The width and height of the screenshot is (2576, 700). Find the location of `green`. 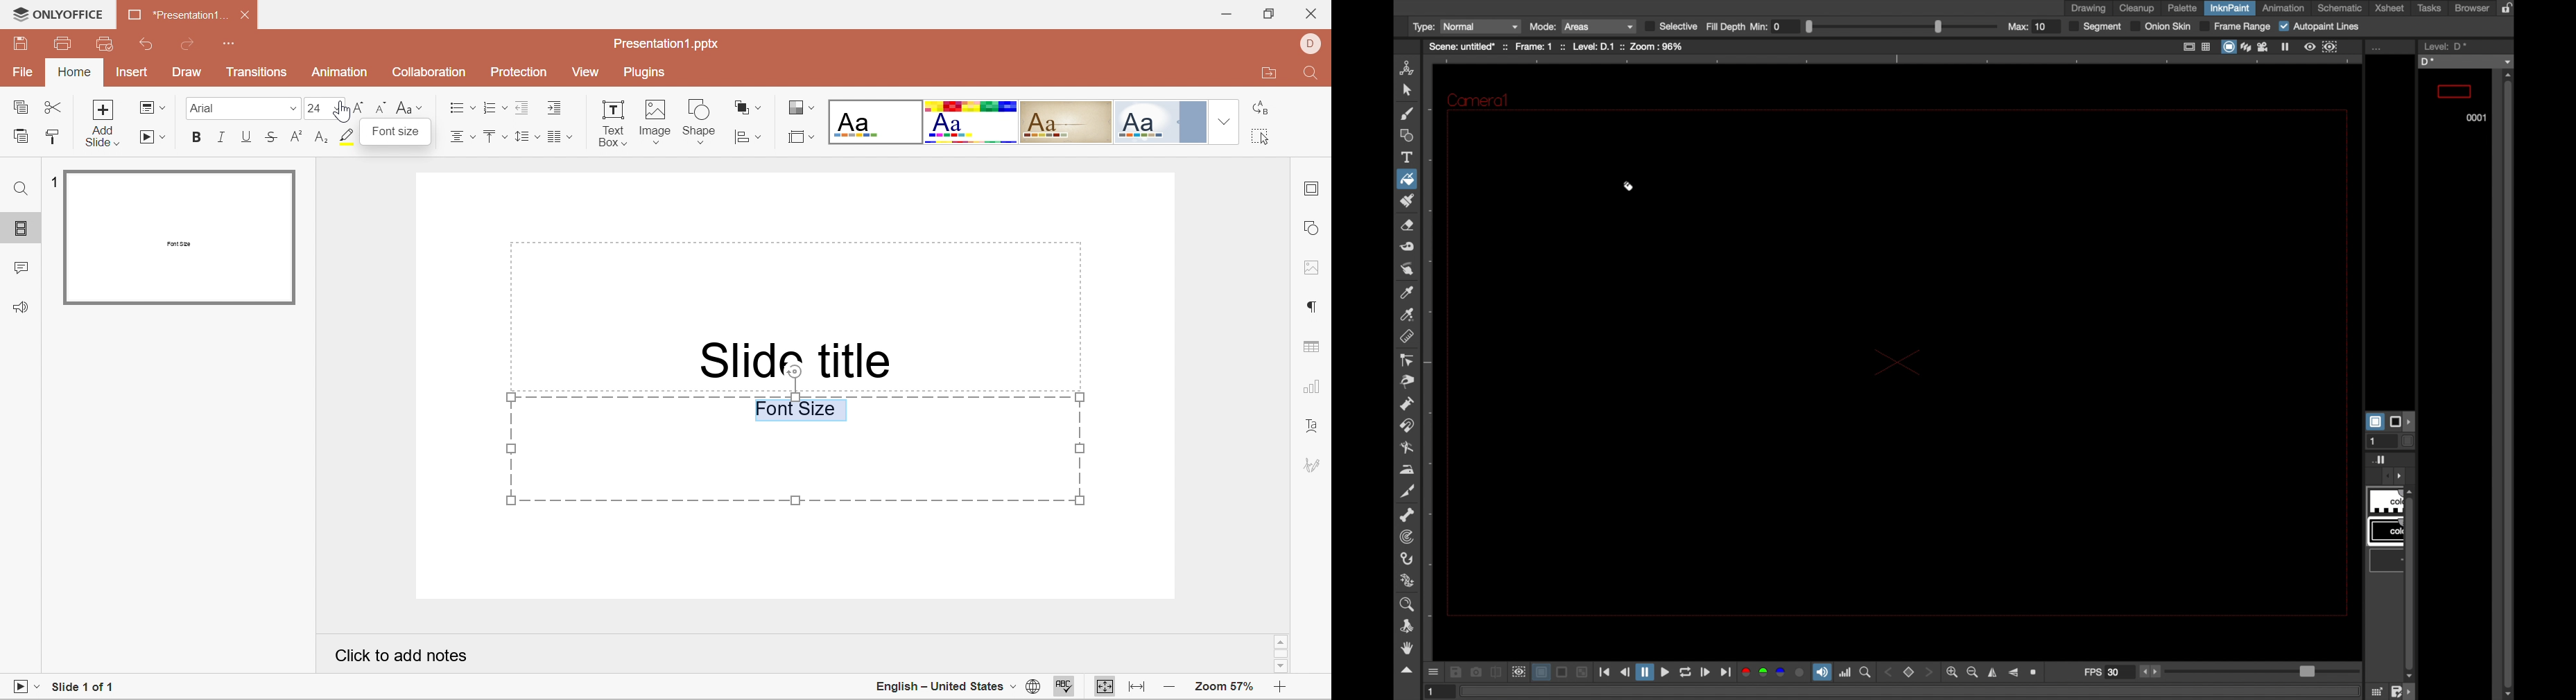

green is located at coordinates (1763, 673).